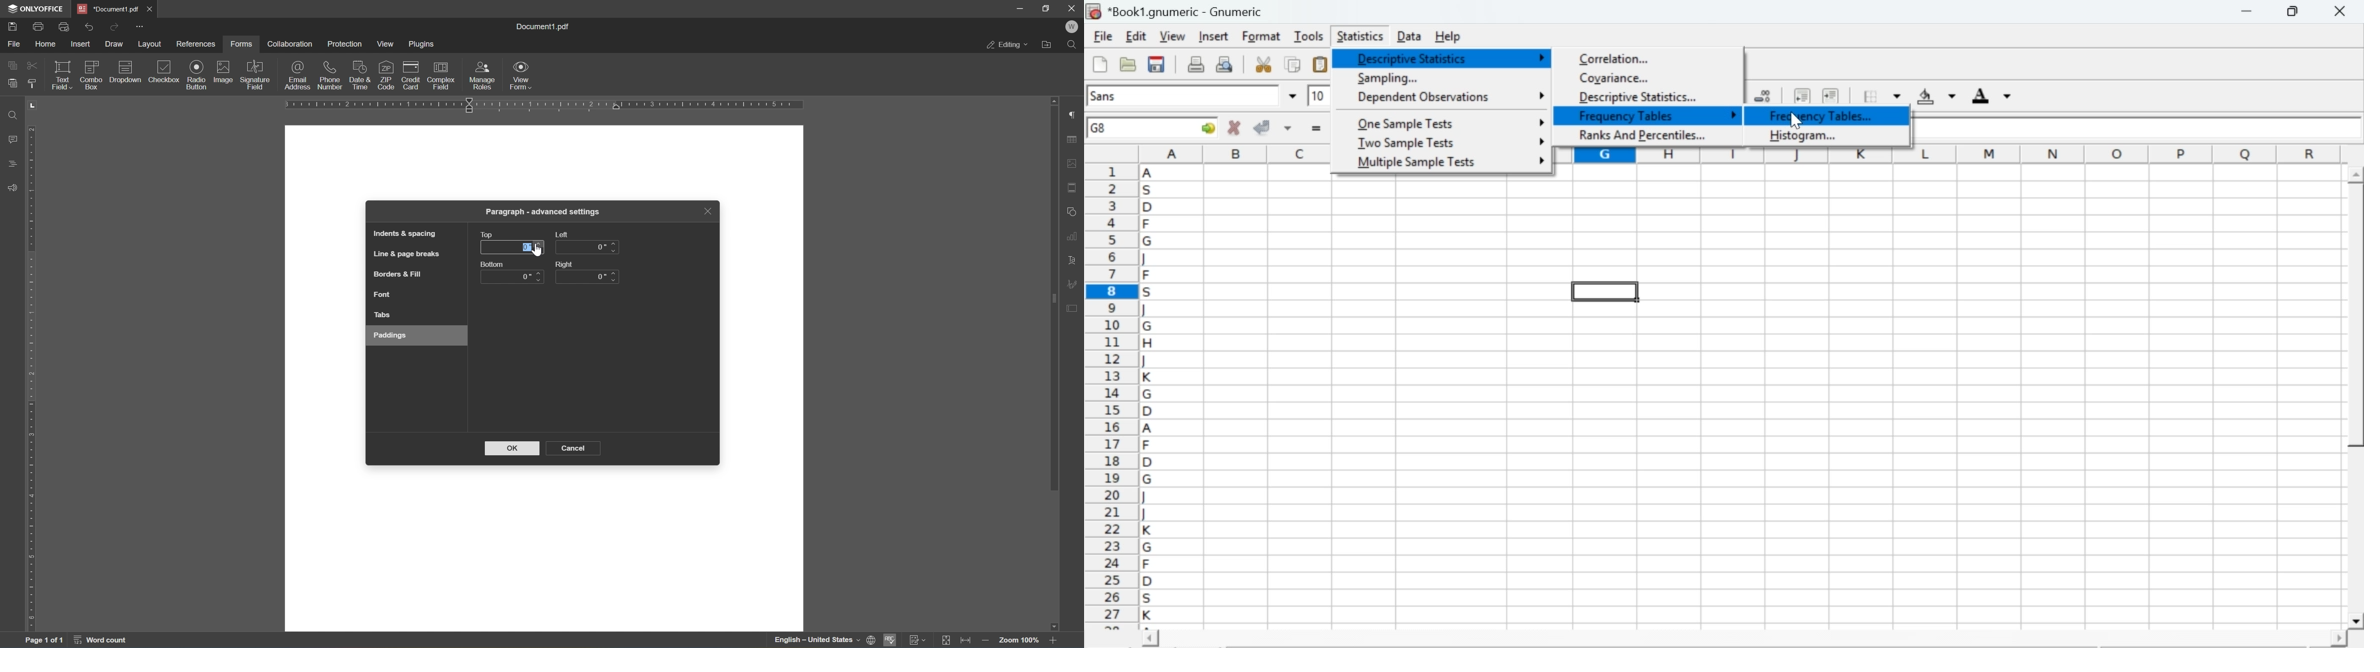 The height and width of the screenshot is (672, 2380). I want to click on accept changes, so click(1263, 126).